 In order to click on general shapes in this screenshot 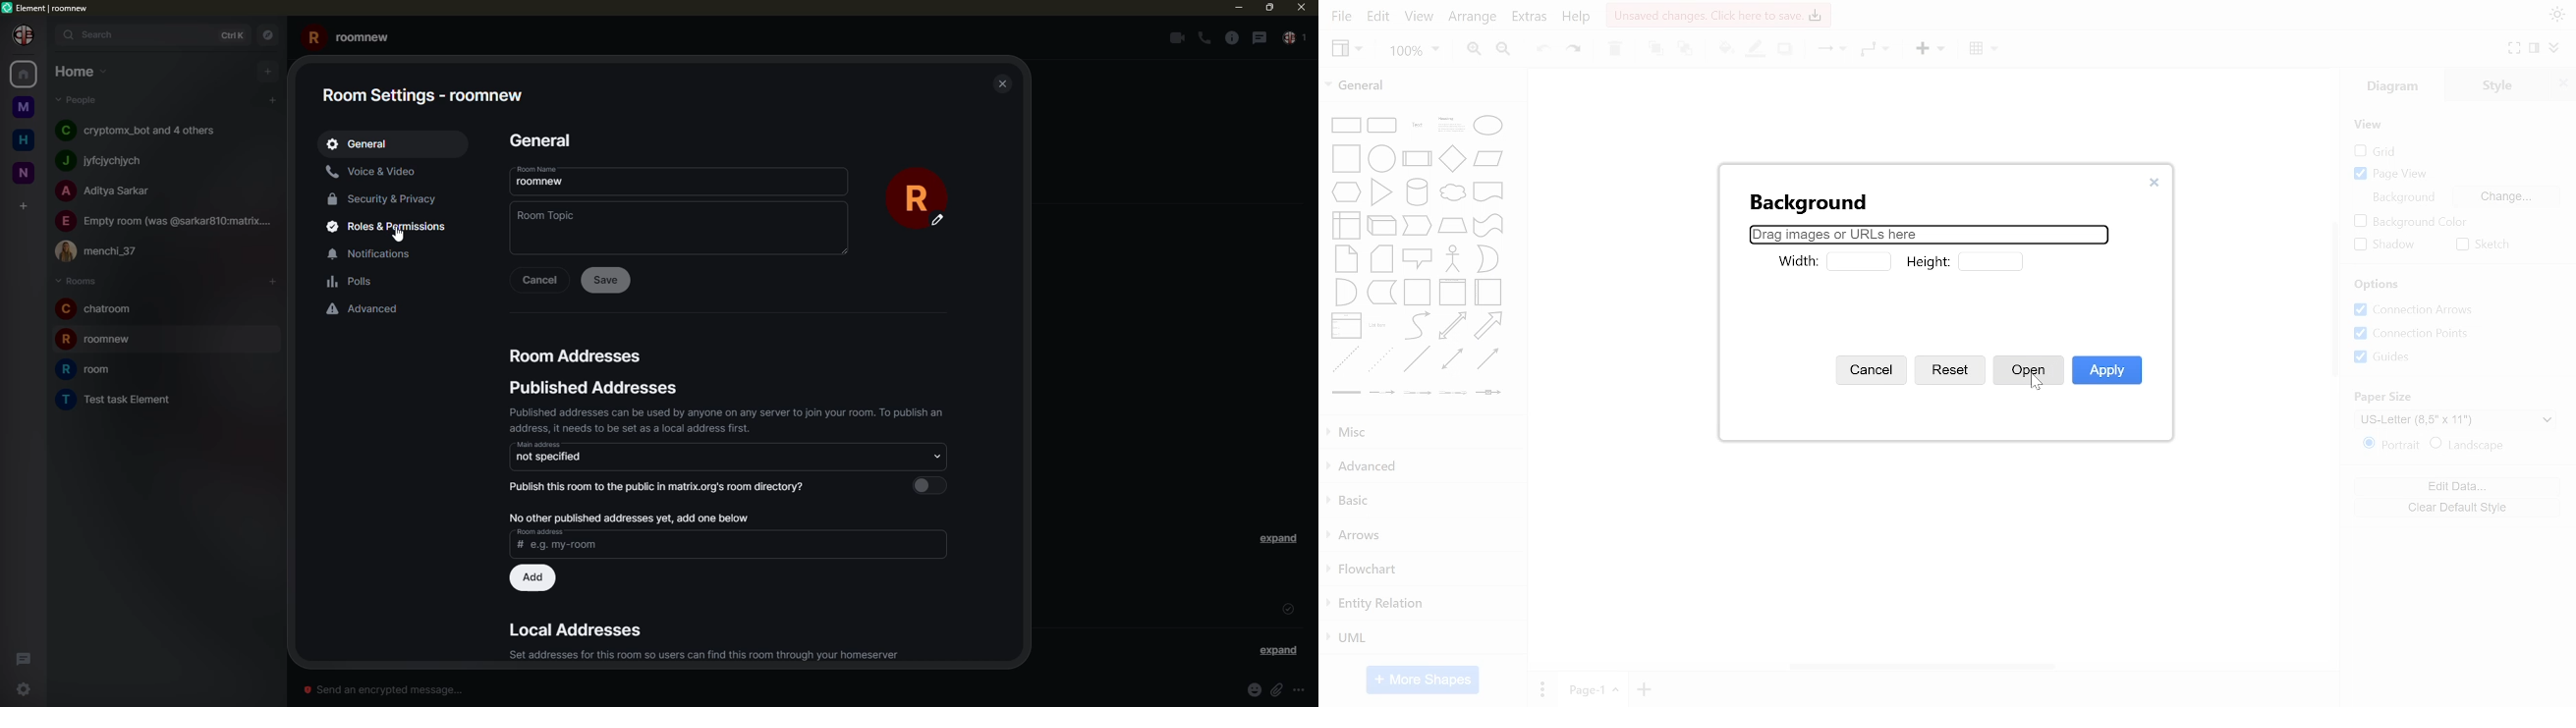, I will do `click(1343, 393)`.